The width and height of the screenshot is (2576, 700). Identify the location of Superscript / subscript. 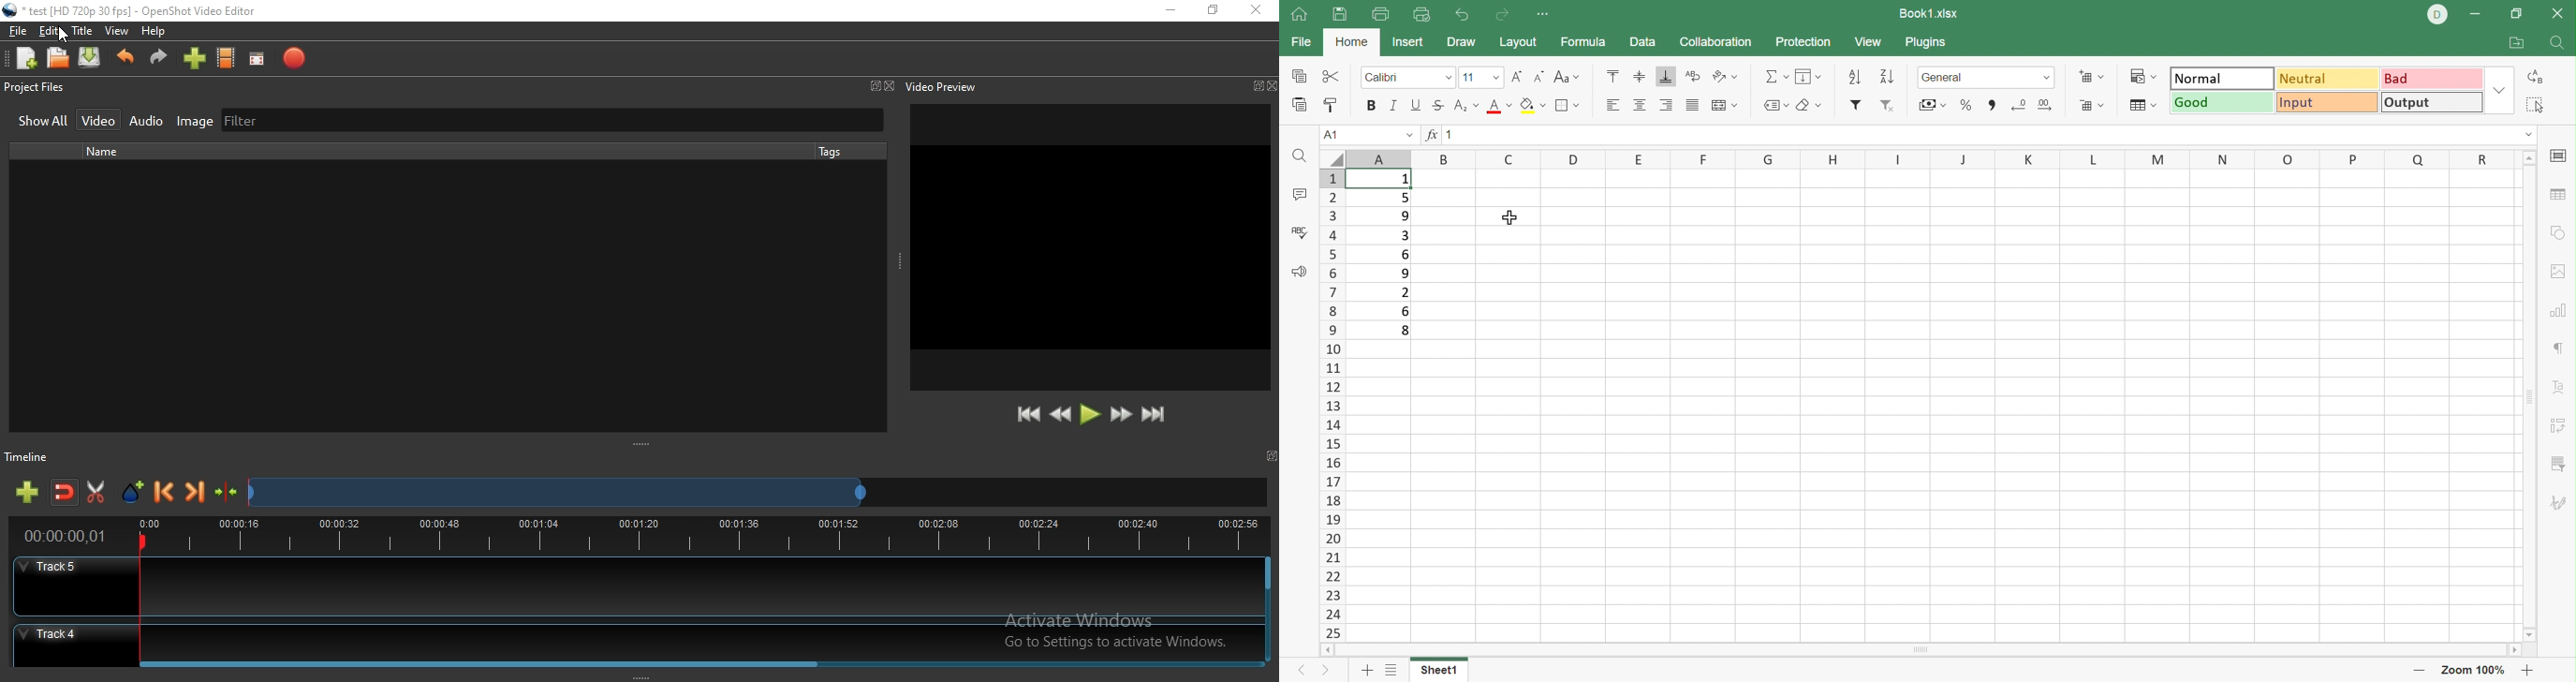
(1466, 106).